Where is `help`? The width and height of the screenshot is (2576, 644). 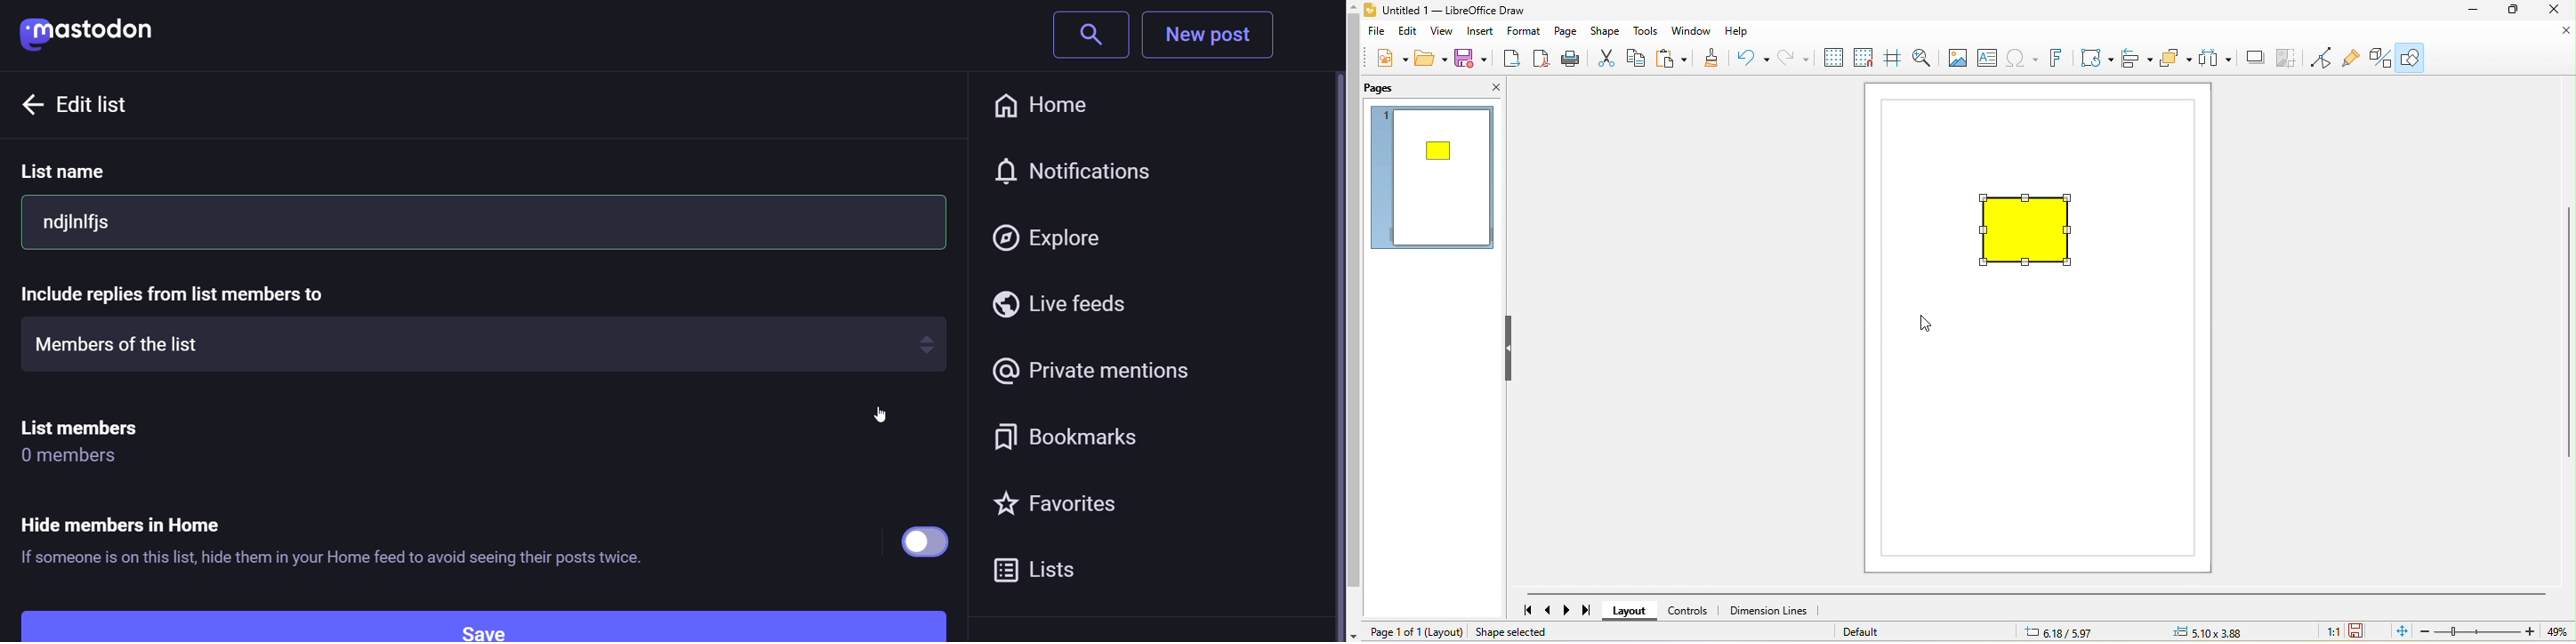
help is located at coordinates (1745, 32).